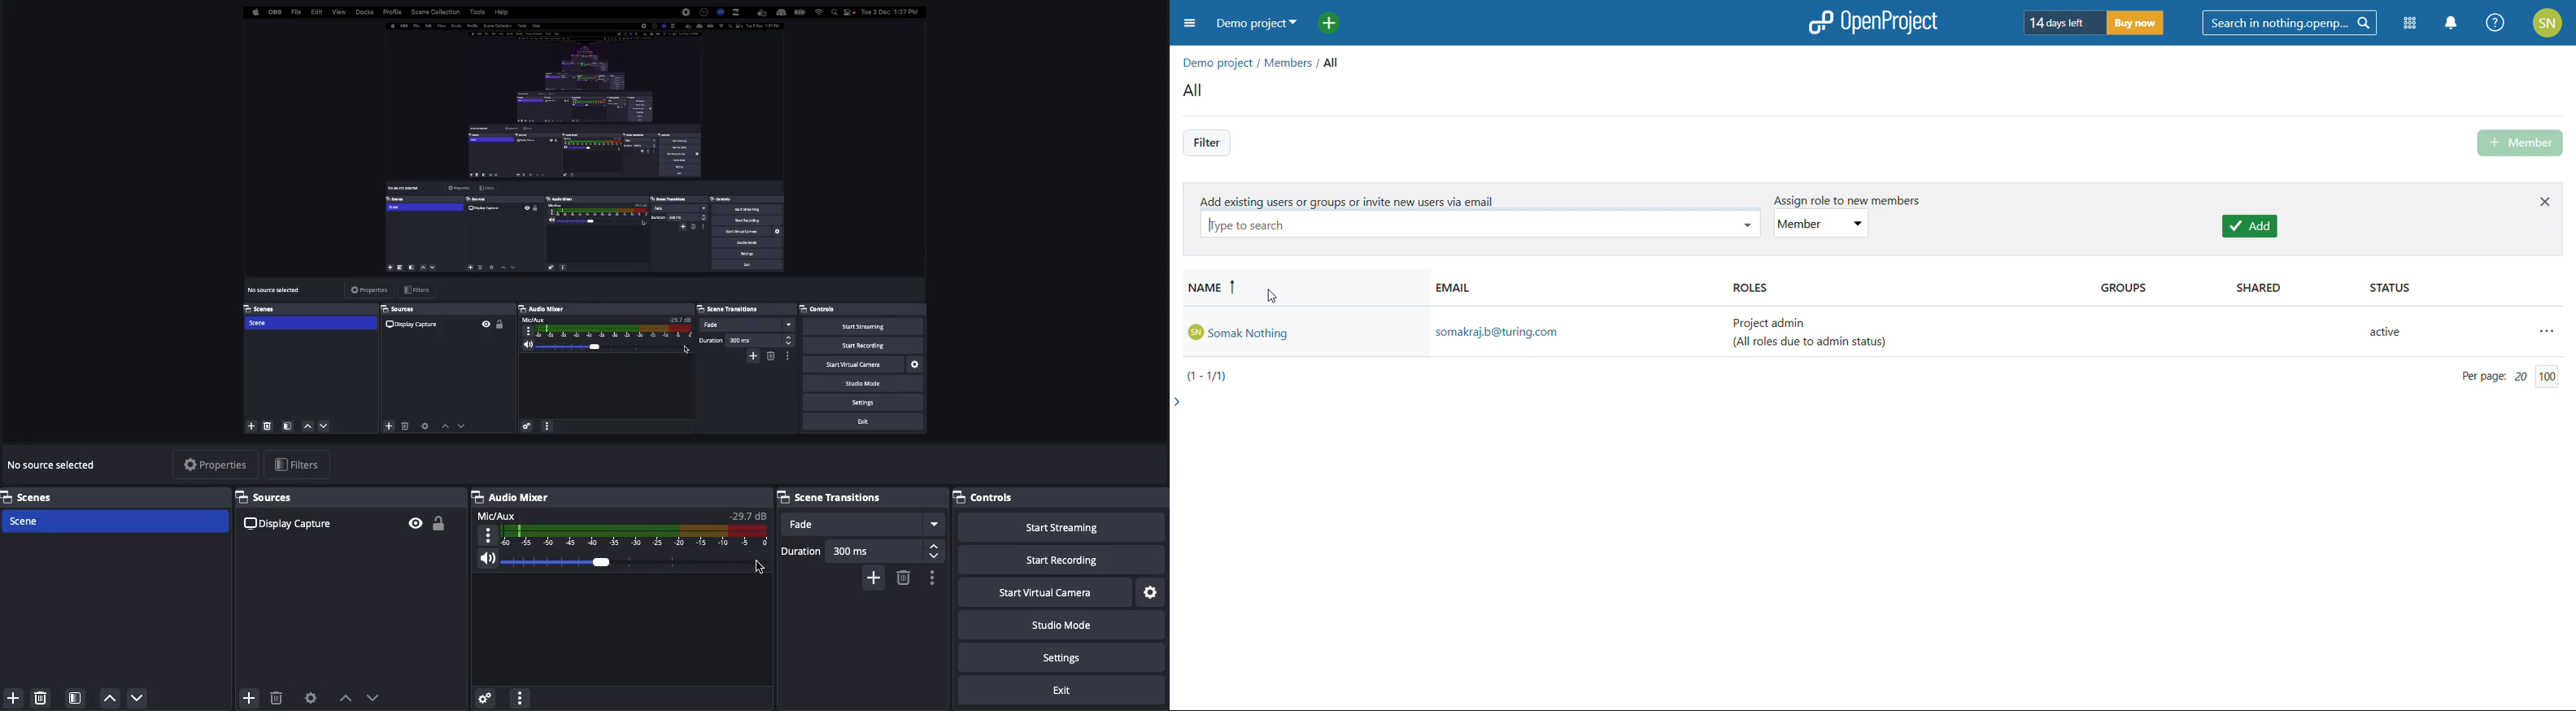  Describe the element at coordinates (757, 565) in the screenshot. I see `Cursor` at that location.